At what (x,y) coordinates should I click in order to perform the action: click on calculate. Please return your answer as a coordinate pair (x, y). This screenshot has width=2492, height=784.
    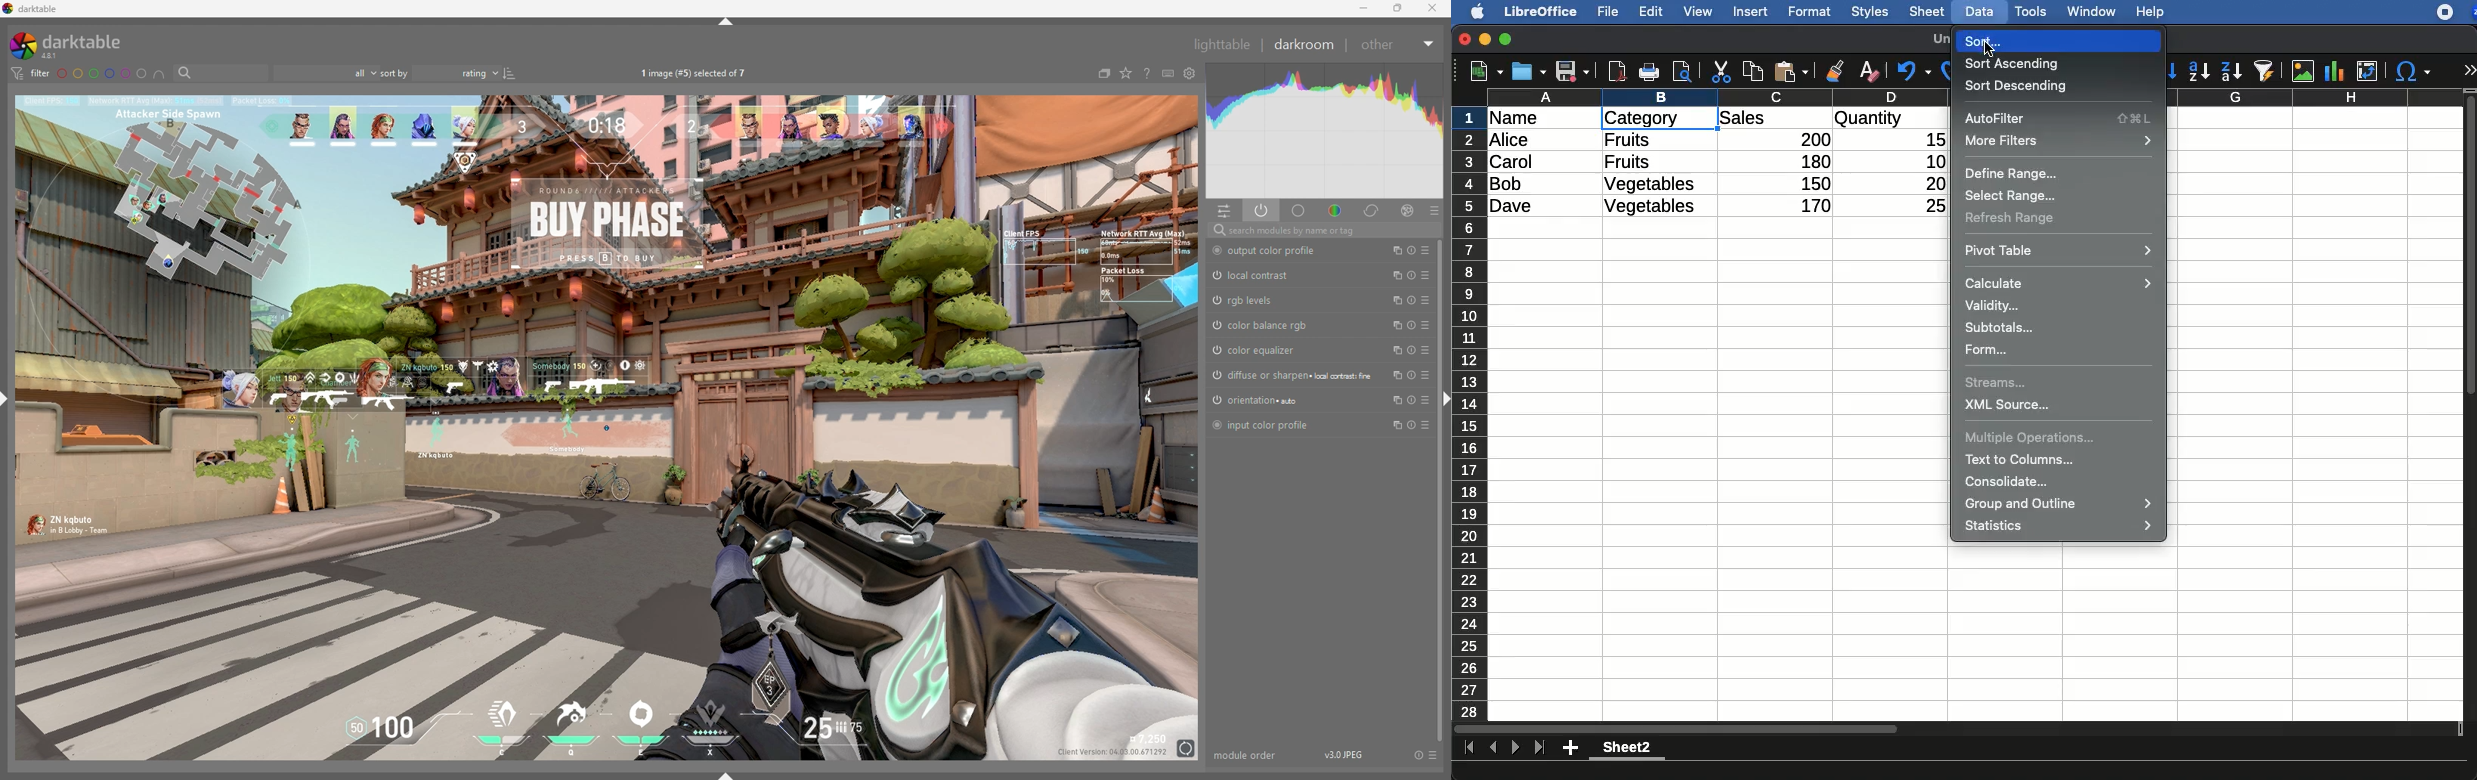
    Looking at the image, I should click on (2059, 282).